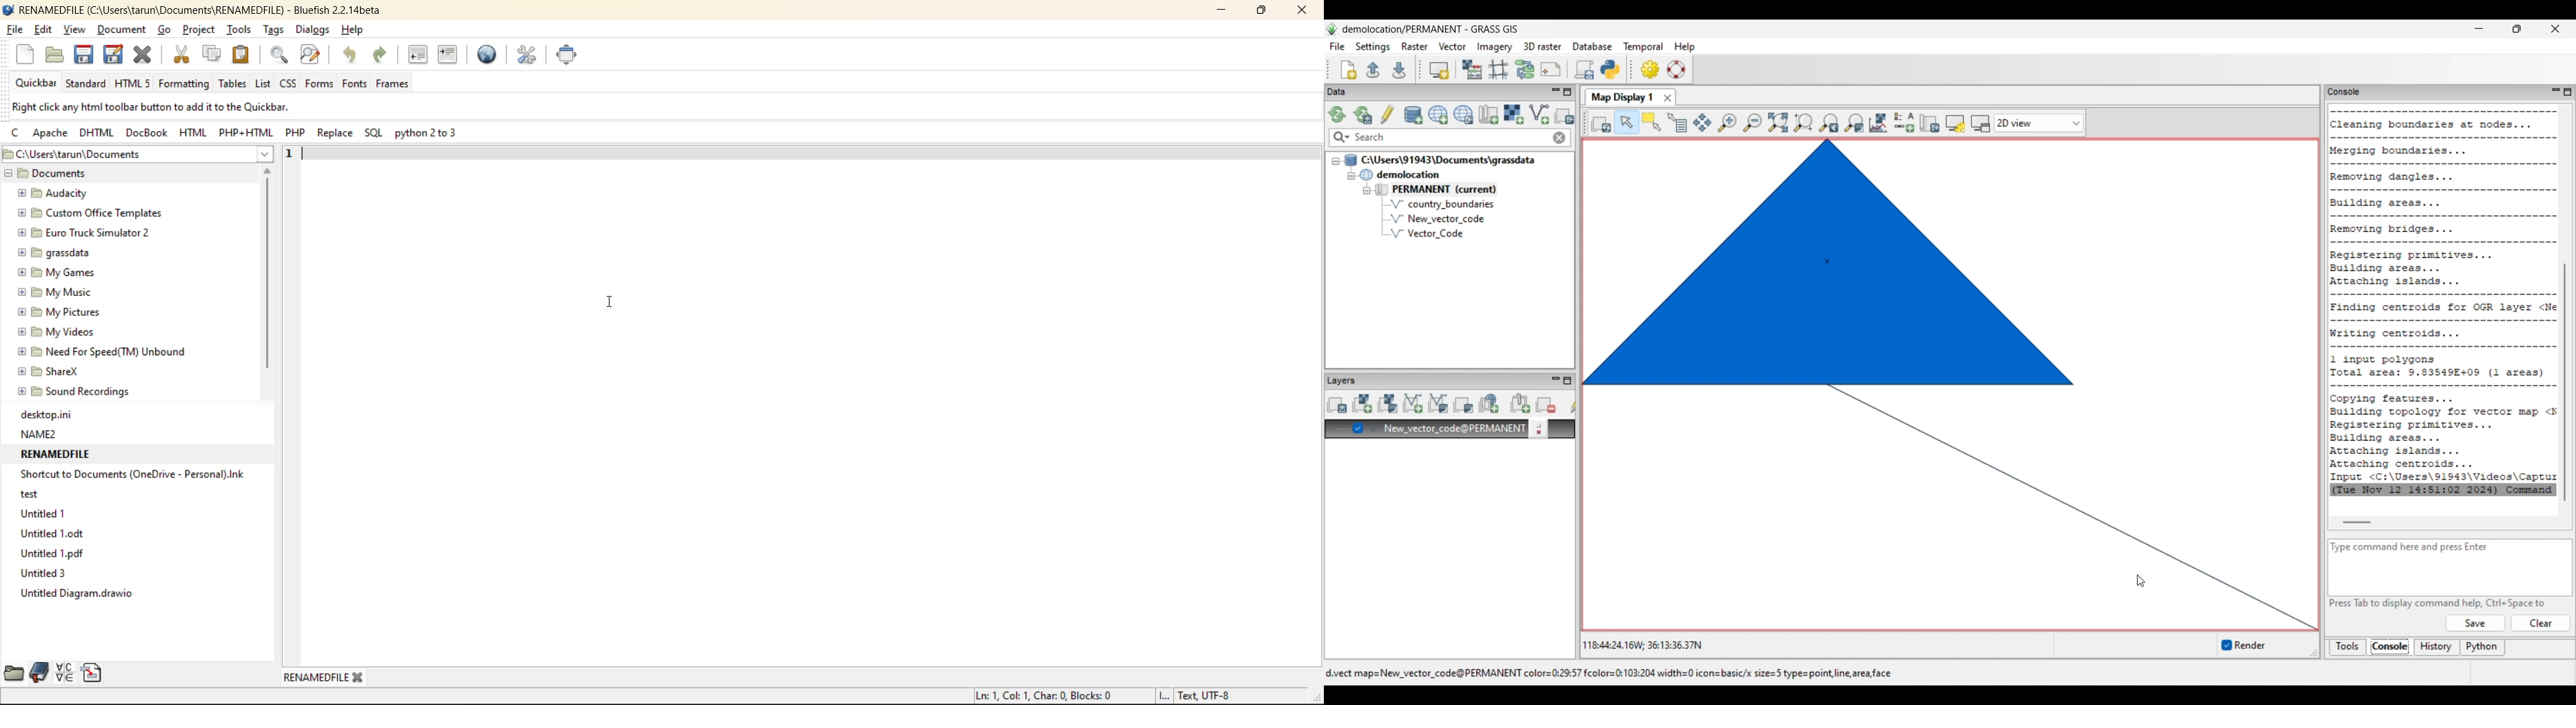  I want to click on frames, so click(399, 86).